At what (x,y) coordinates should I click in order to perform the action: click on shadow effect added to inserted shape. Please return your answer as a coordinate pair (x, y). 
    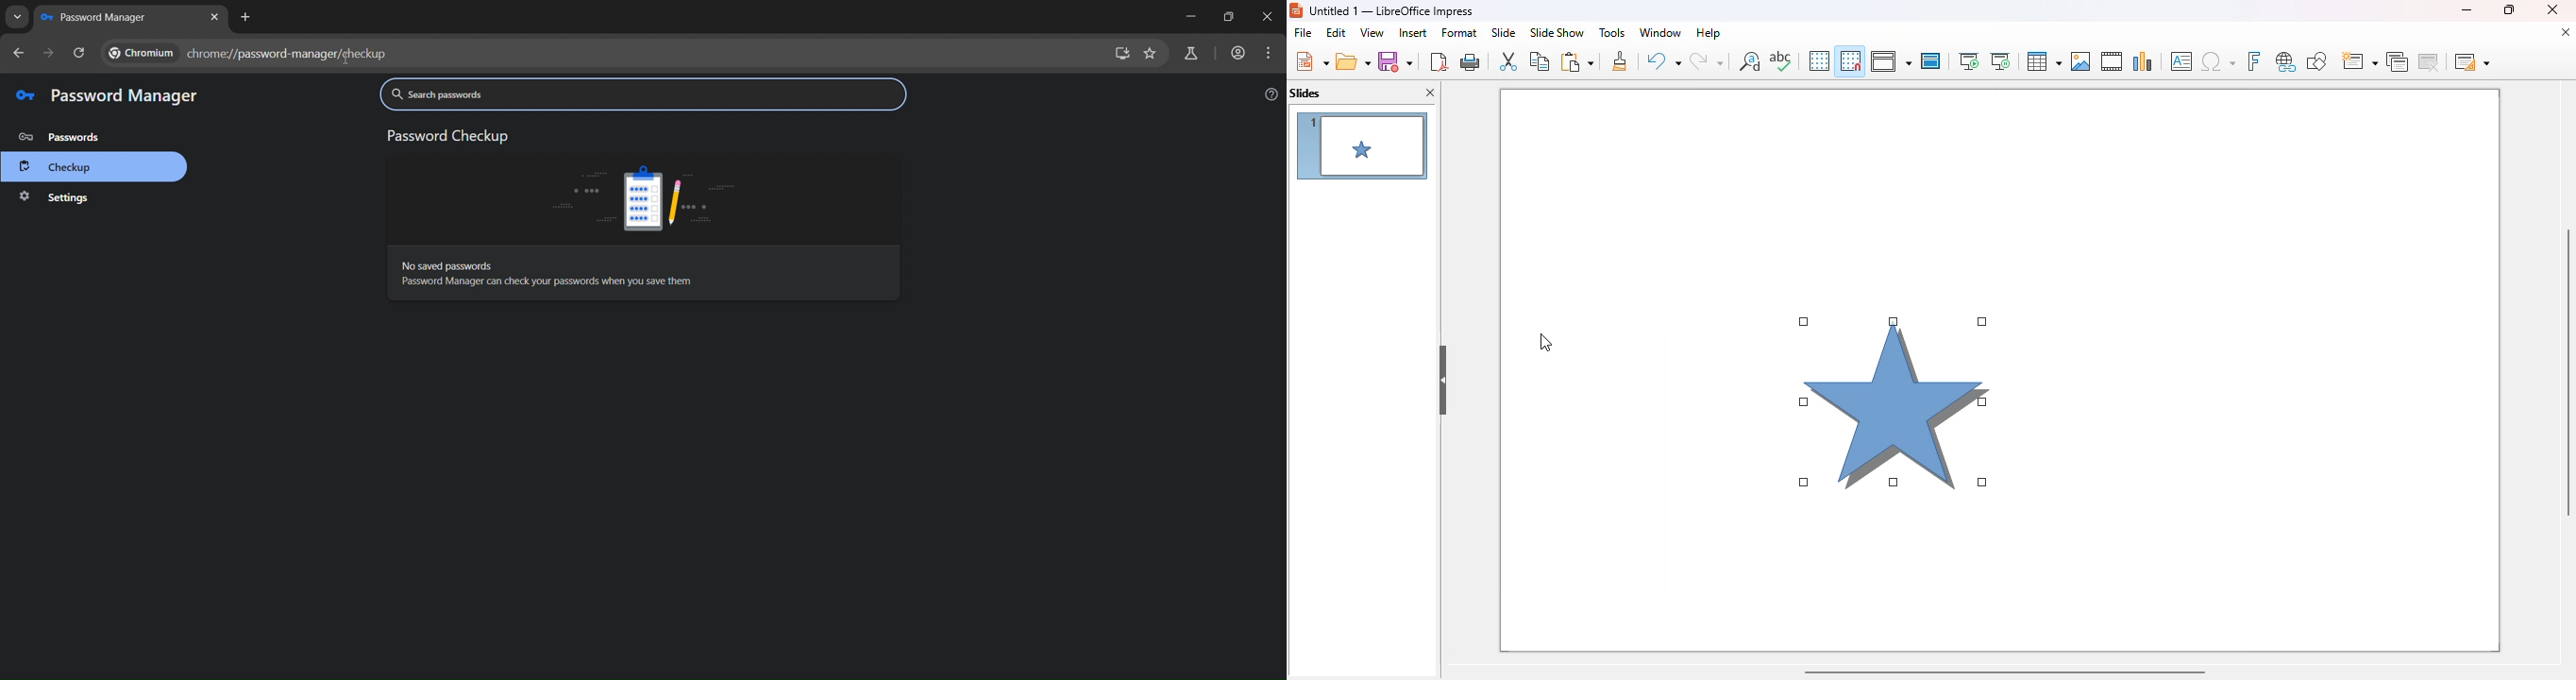
    Looking at the image, I should click on (1893, 400).